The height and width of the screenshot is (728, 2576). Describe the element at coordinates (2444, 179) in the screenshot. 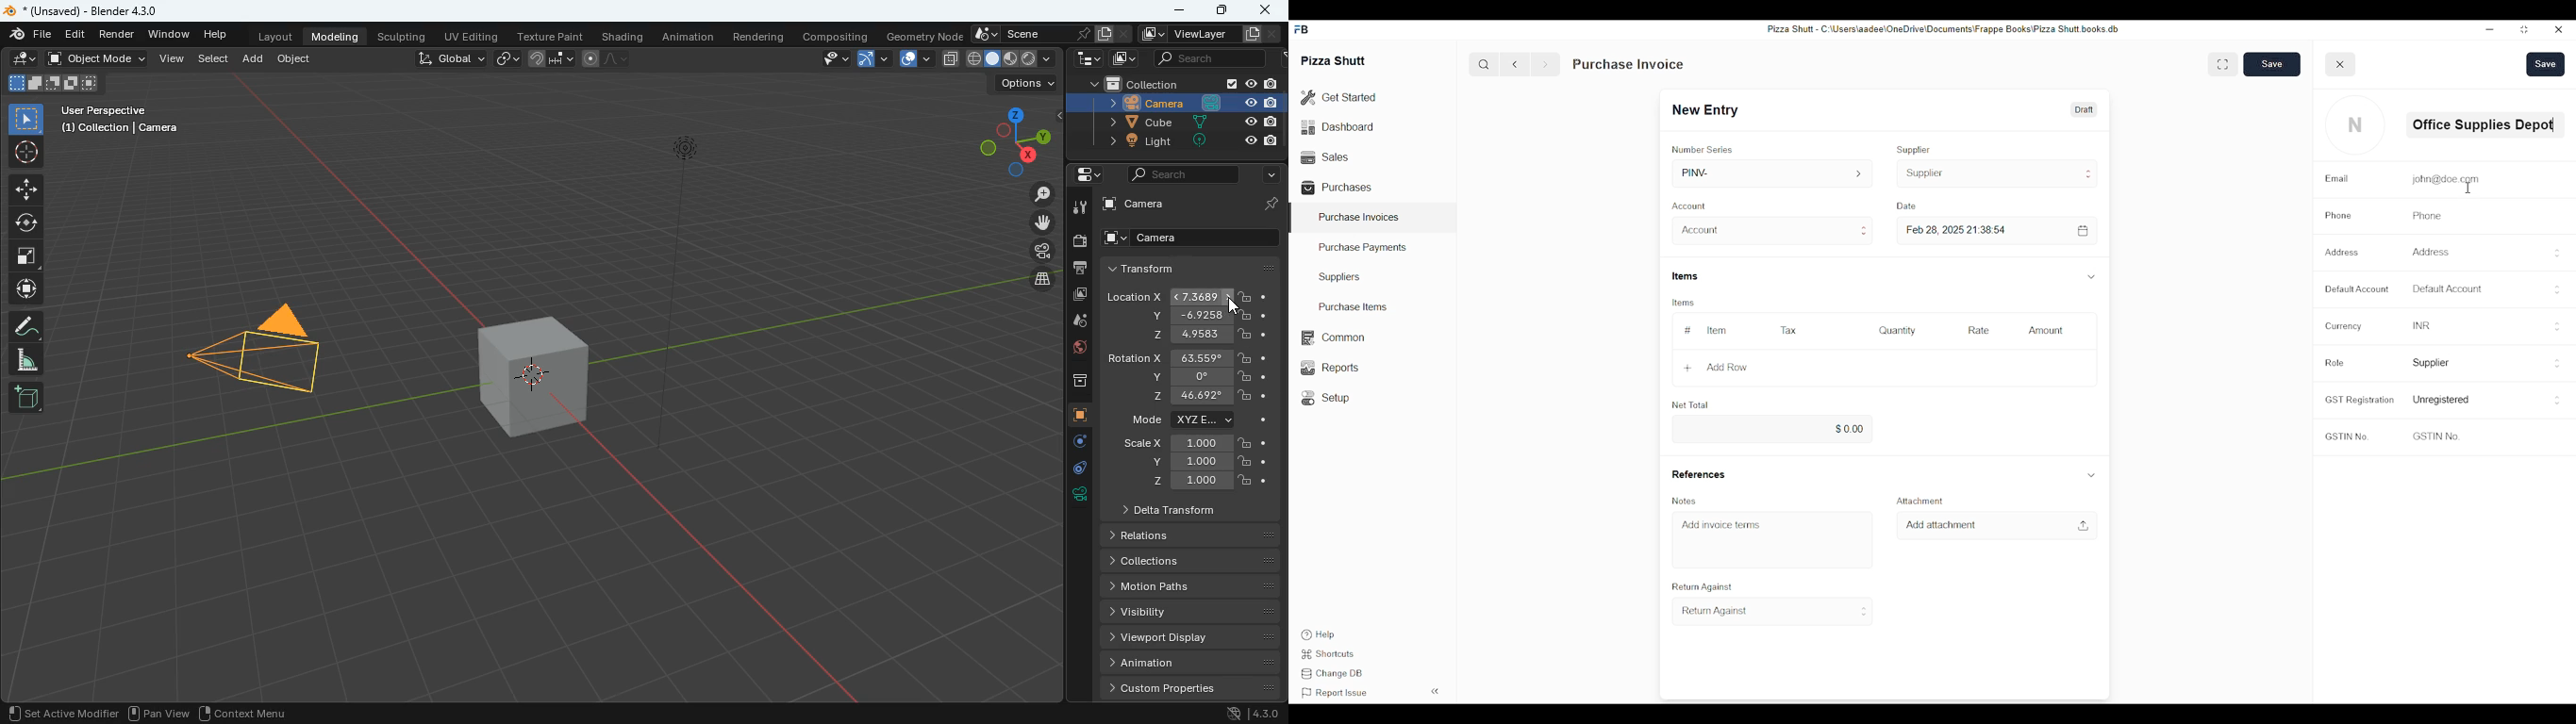

I see `john@doe.com` at that location.